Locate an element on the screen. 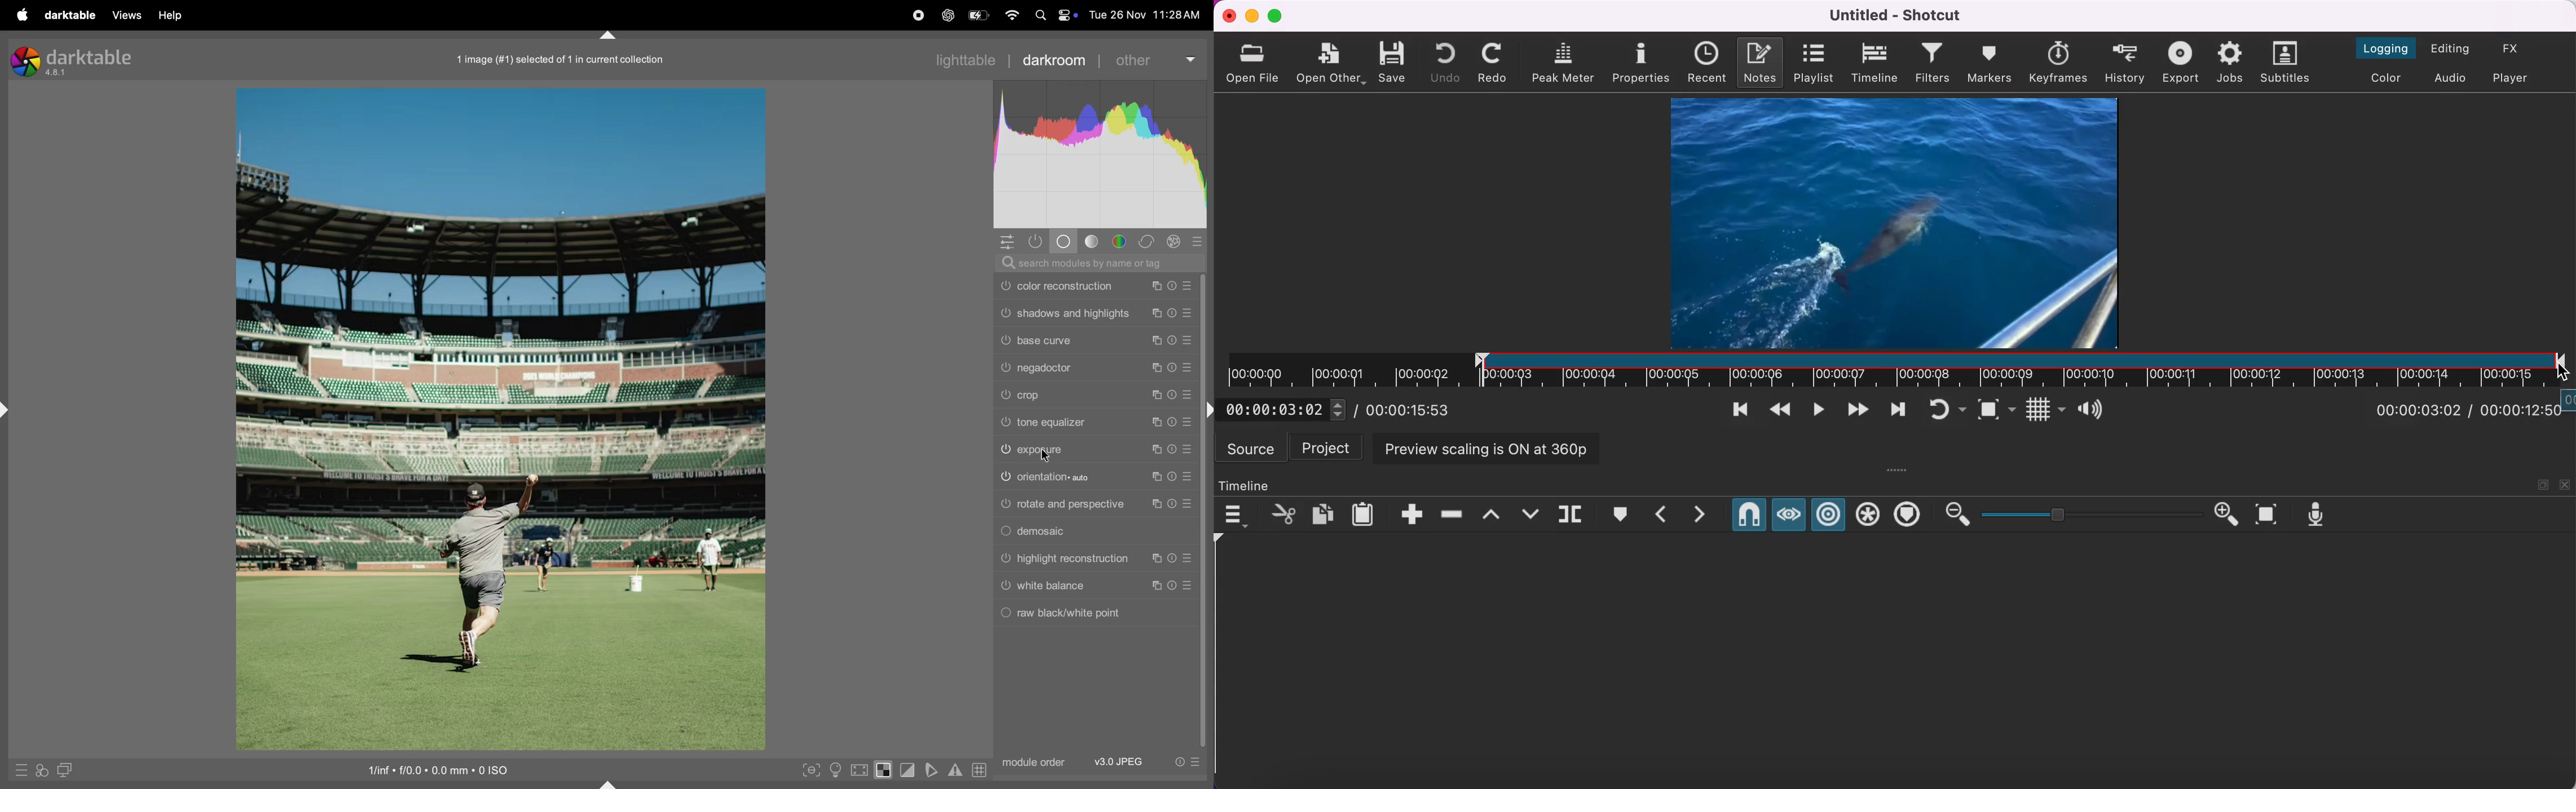  Switch on or off is located at coordinates (1005, 367).